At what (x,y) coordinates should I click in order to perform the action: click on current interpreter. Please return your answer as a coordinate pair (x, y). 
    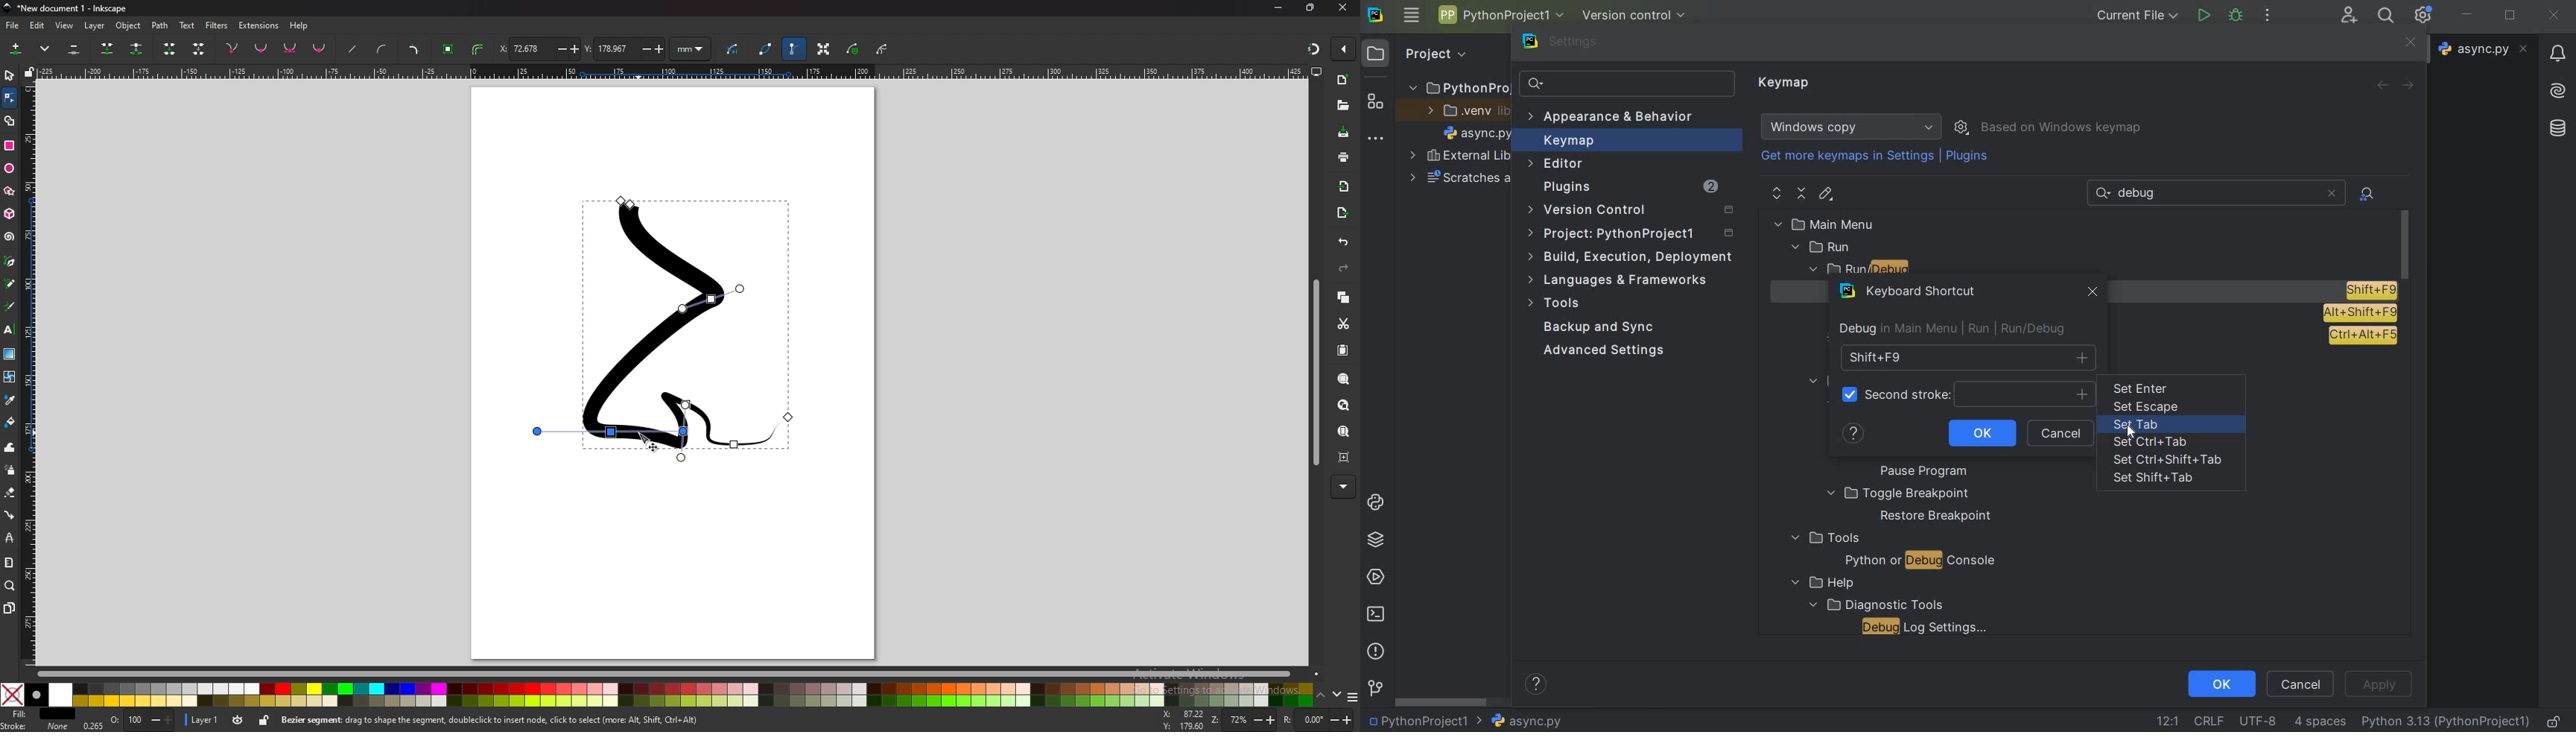
    Looking at the image, I should click on (2446, 721).